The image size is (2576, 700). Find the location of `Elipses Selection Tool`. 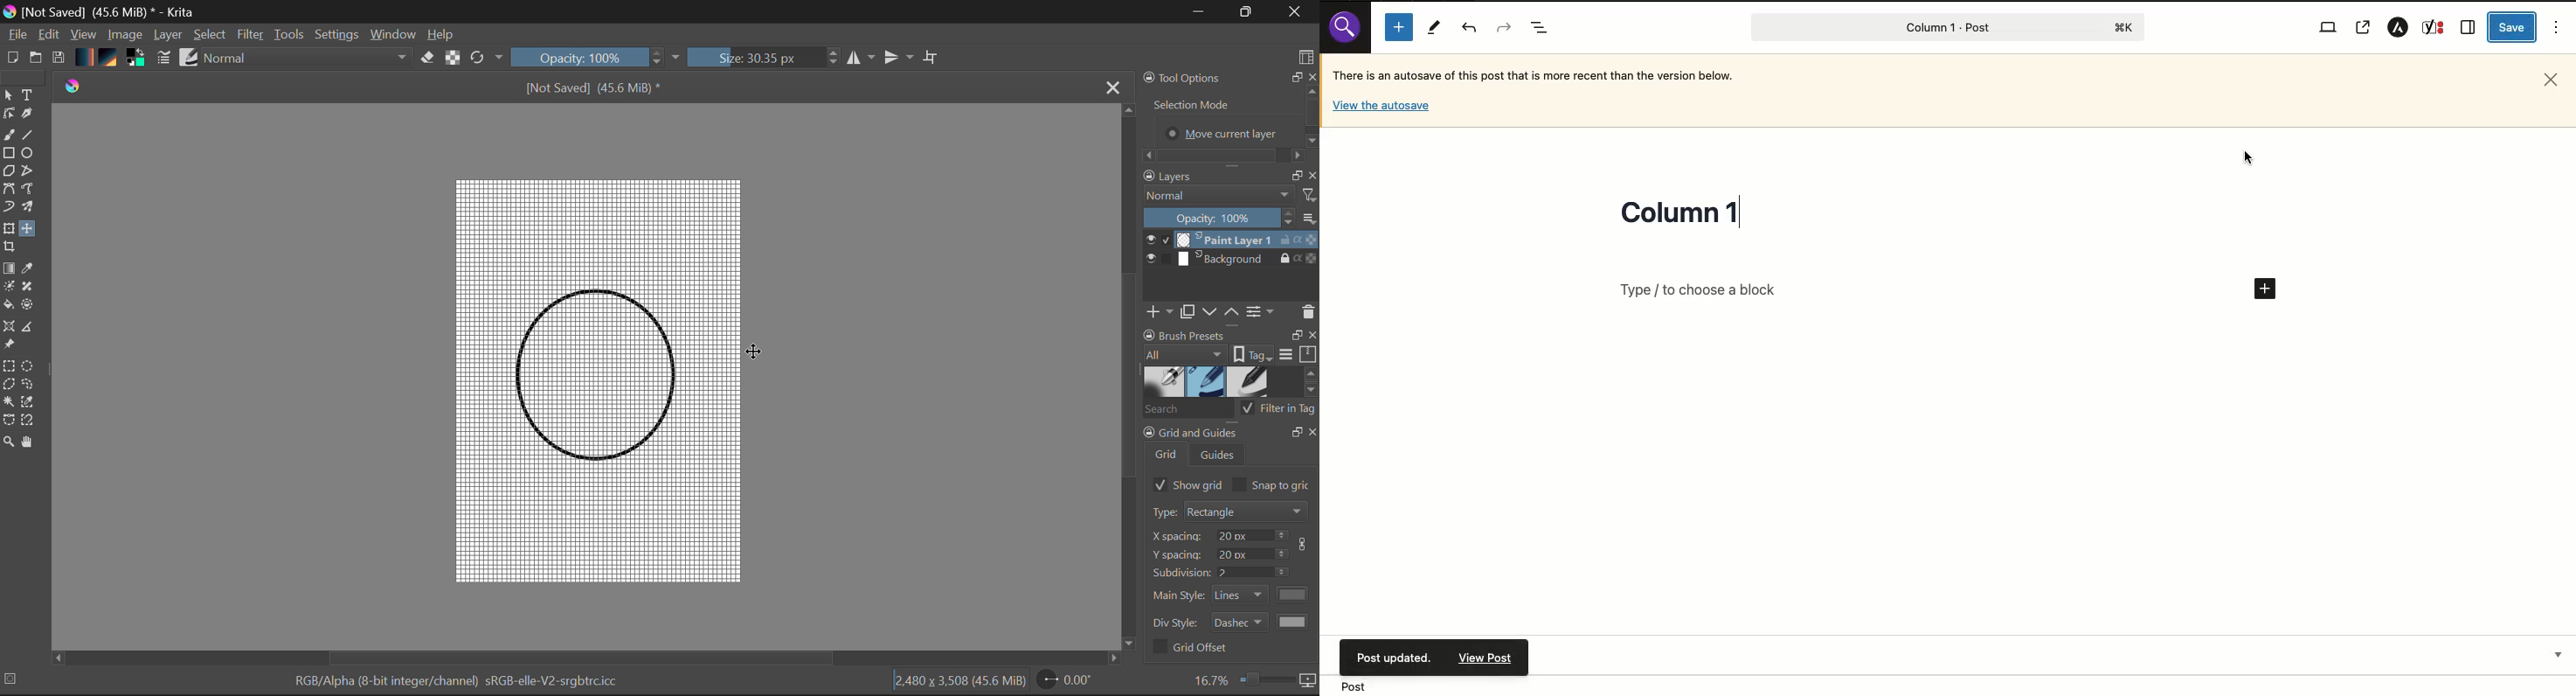

Elipses Selection Tool is located at coordinates (30, 365).